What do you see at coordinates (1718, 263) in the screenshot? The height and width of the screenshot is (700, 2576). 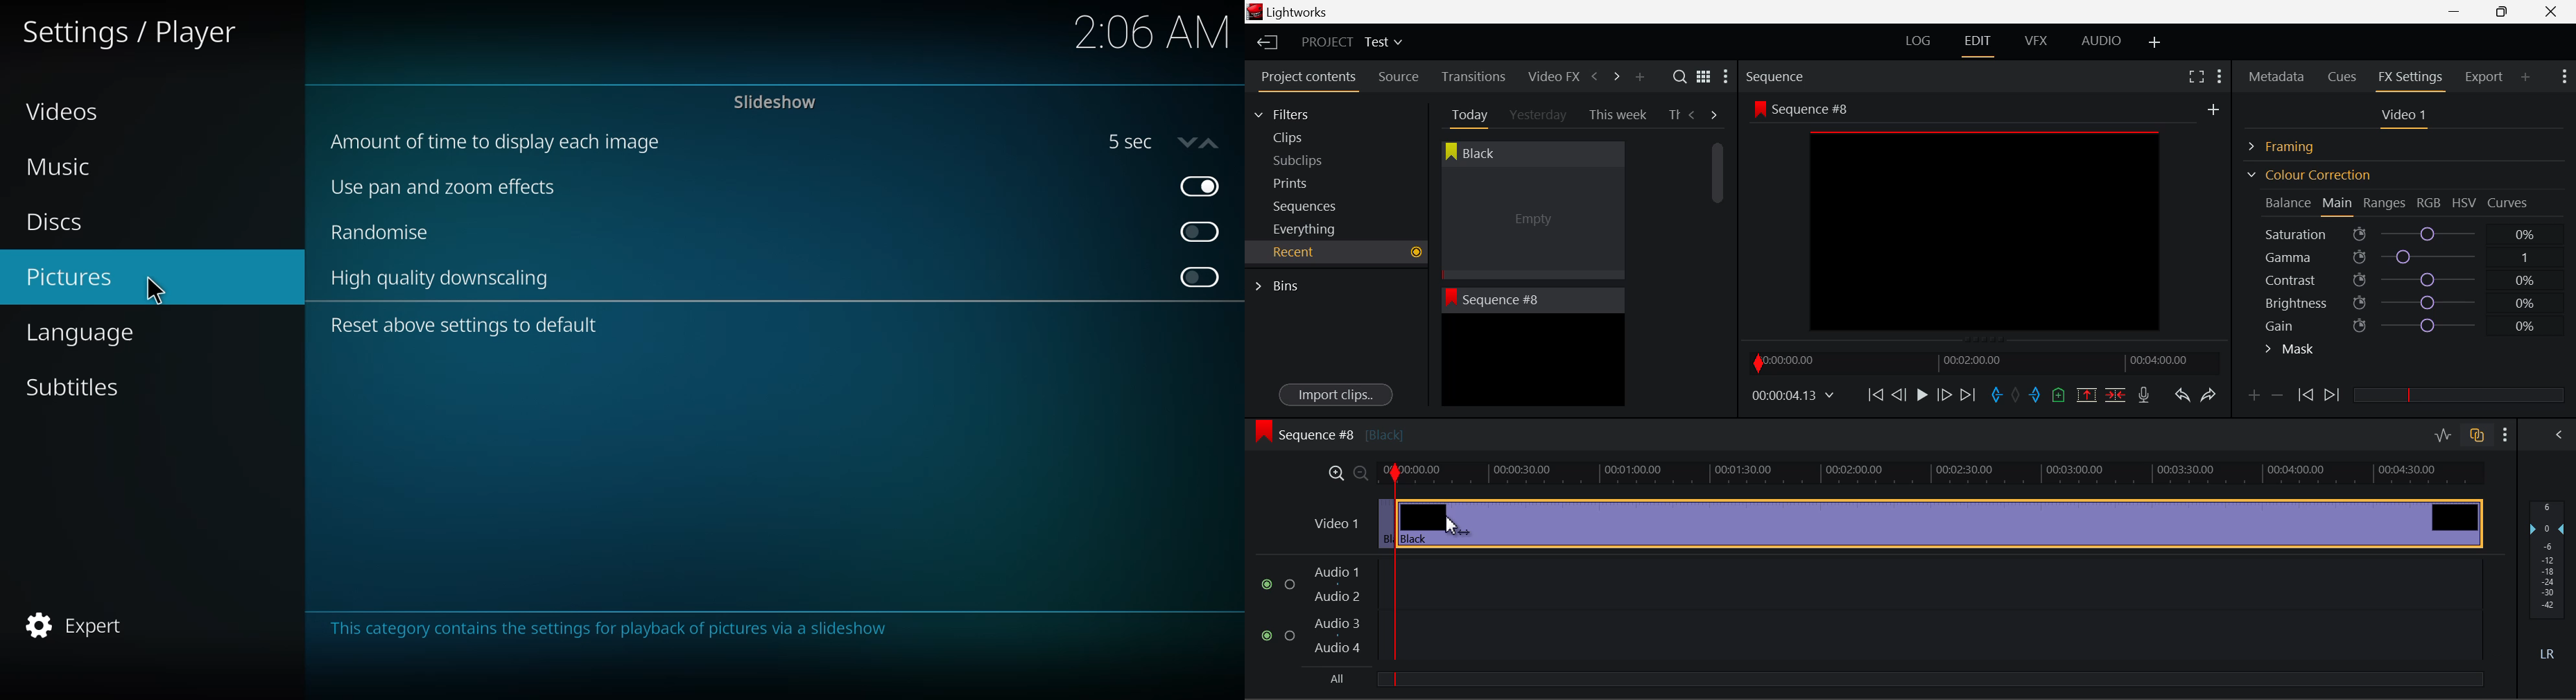 I see `Scroll Bar` at bounding box center [1718, 263].